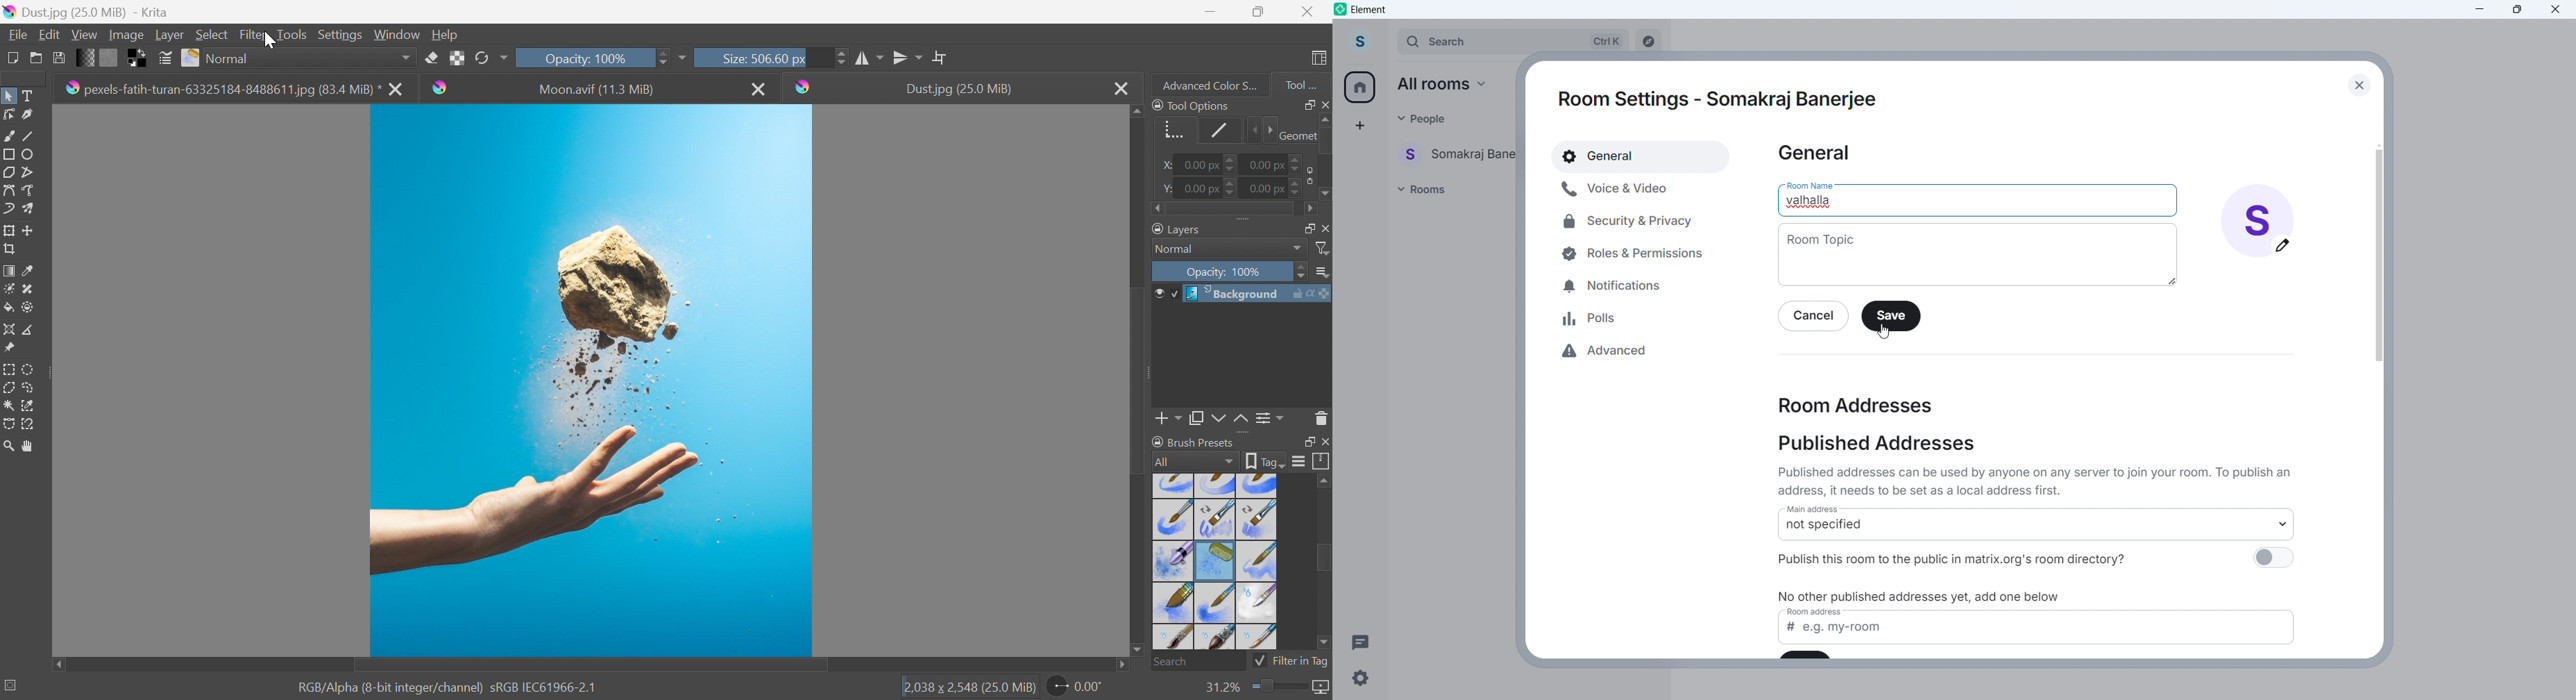  Describe the element at coordinates (1812, 200) in the screenshot. I see `Room name- valhalla` at that location.